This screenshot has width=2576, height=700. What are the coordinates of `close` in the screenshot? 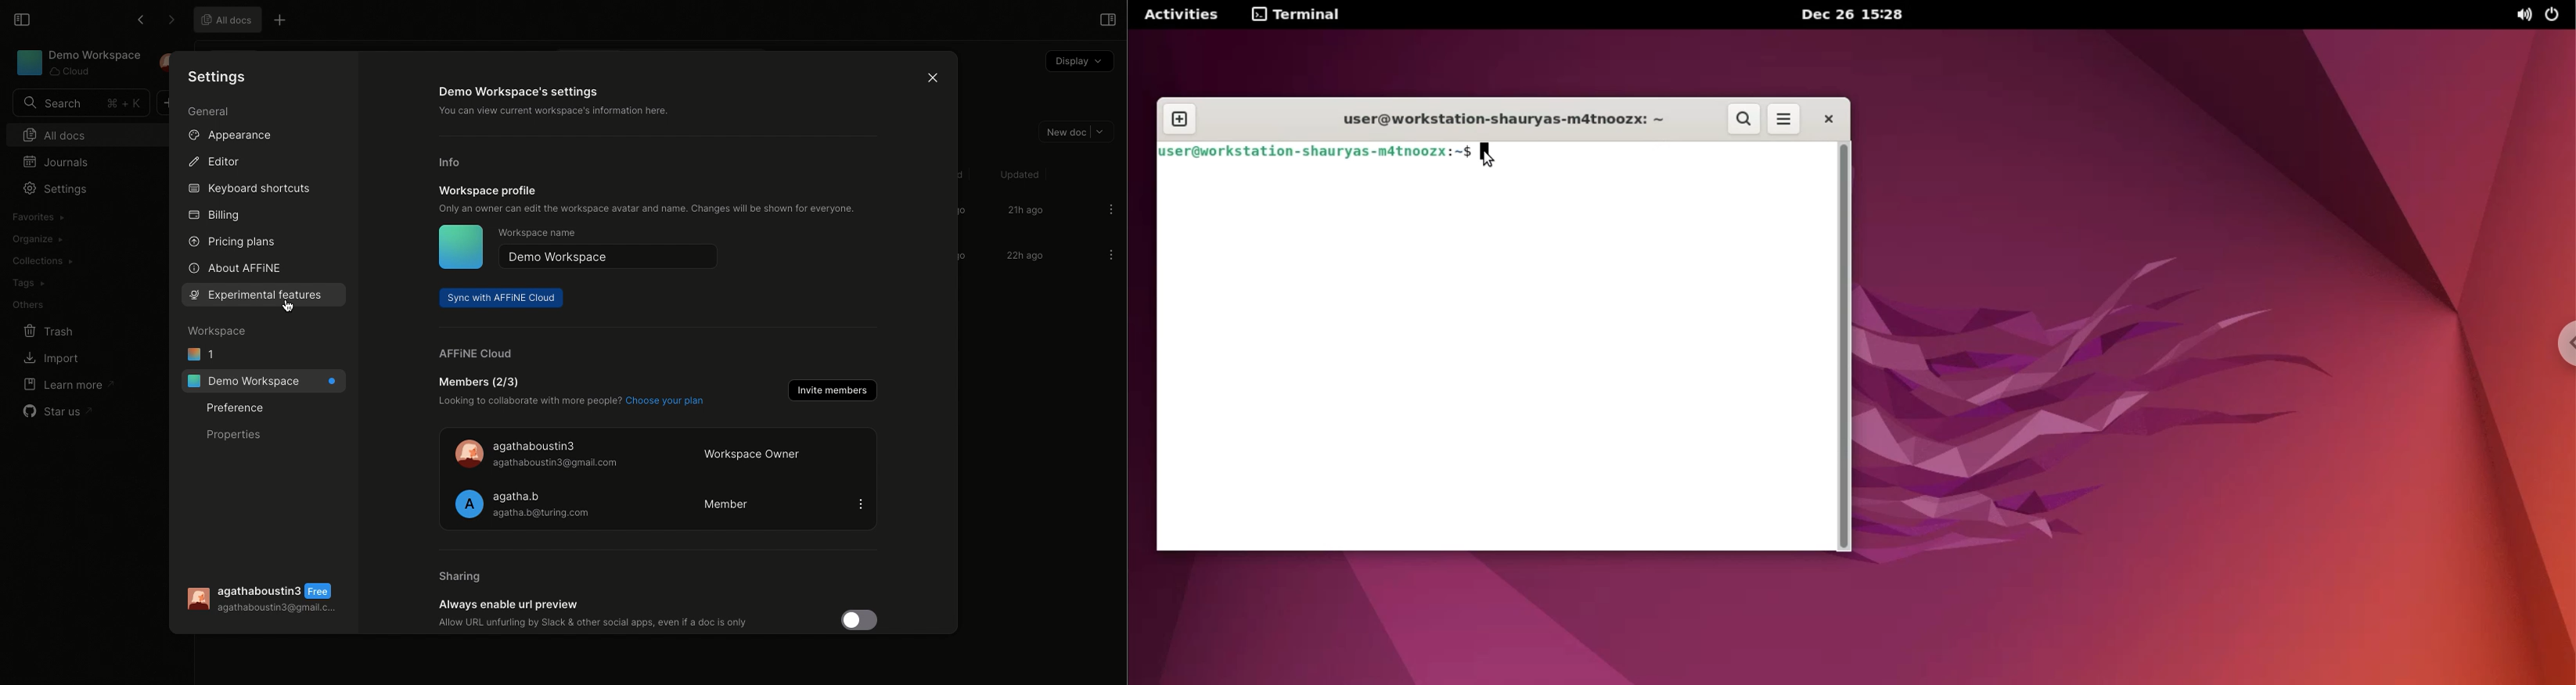 It's located at (1832, 118).